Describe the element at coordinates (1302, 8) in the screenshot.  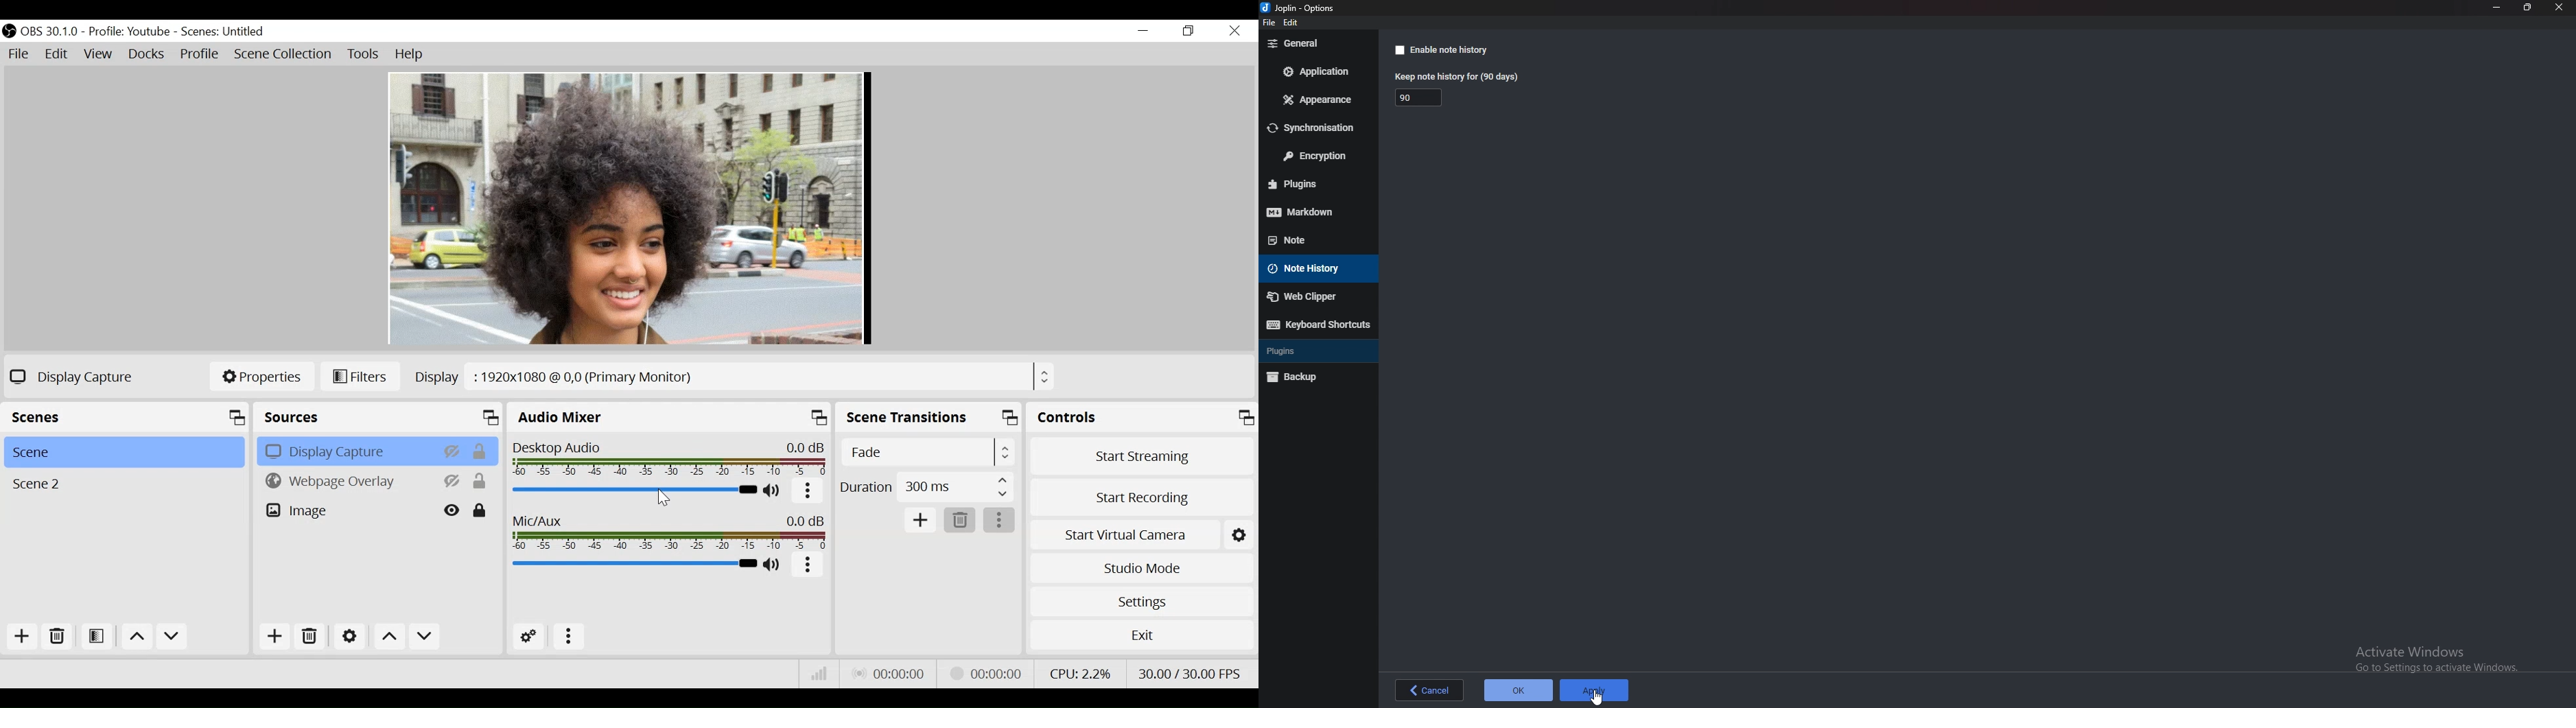
I see `options` at that location.